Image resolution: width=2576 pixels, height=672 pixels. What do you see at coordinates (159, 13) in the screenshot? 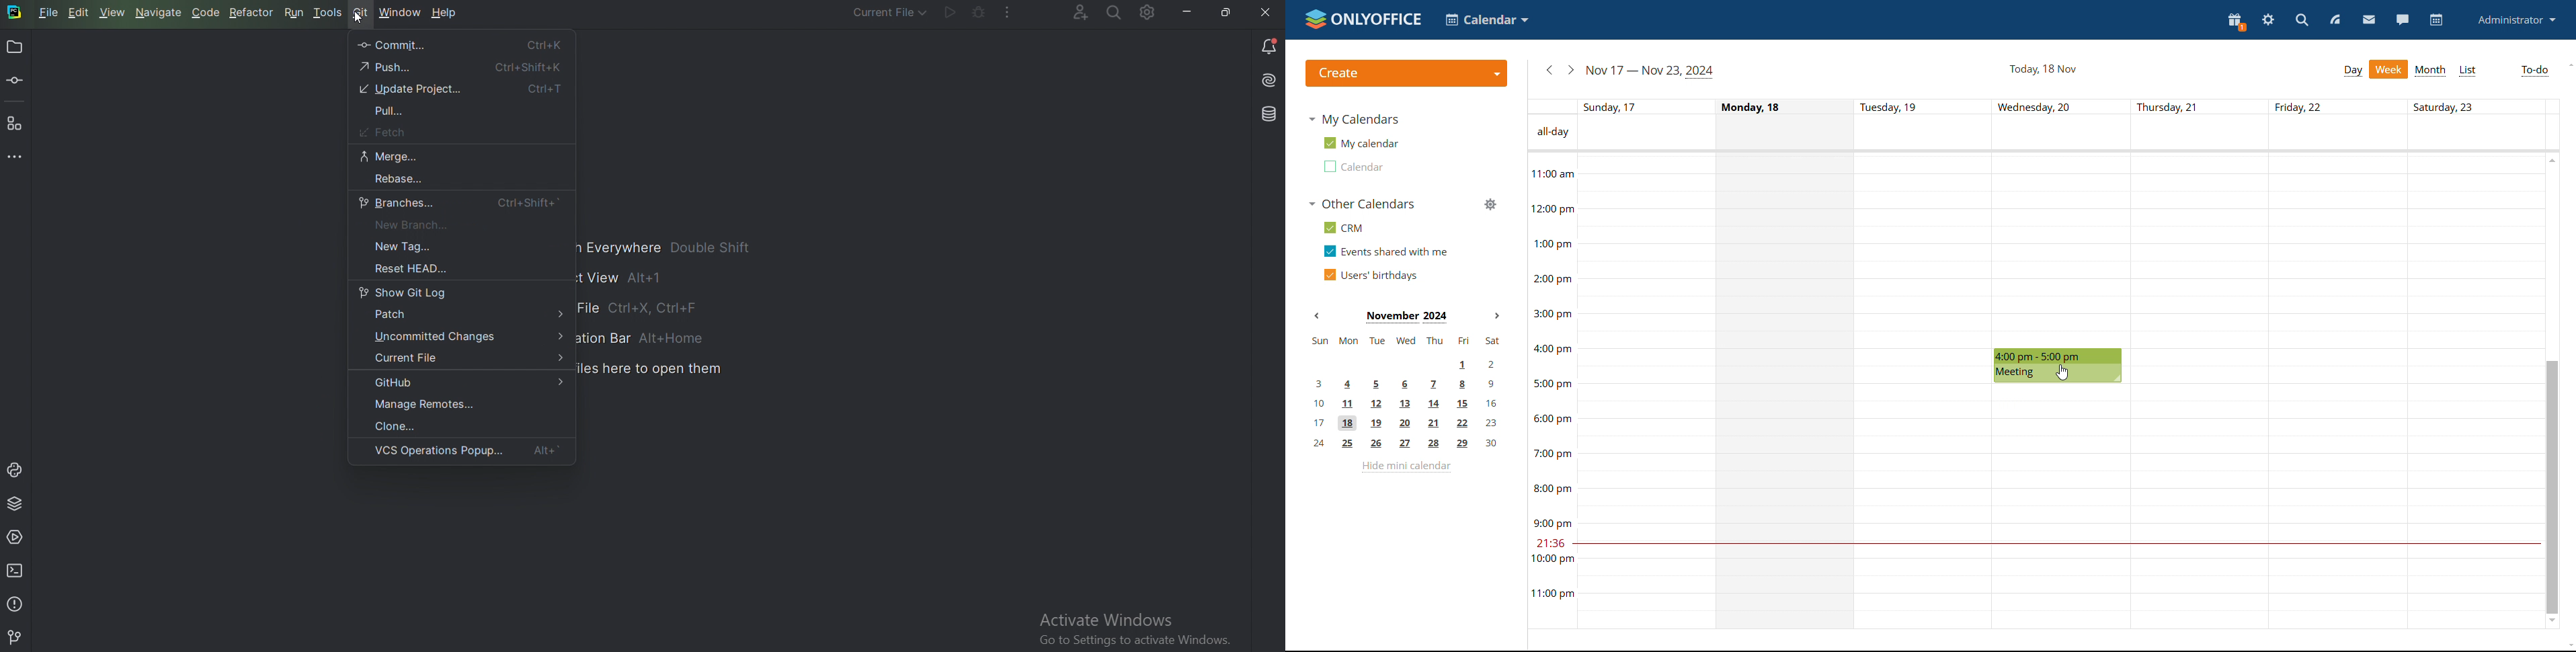
I see `Navigate` at bounding box center [159, 13].